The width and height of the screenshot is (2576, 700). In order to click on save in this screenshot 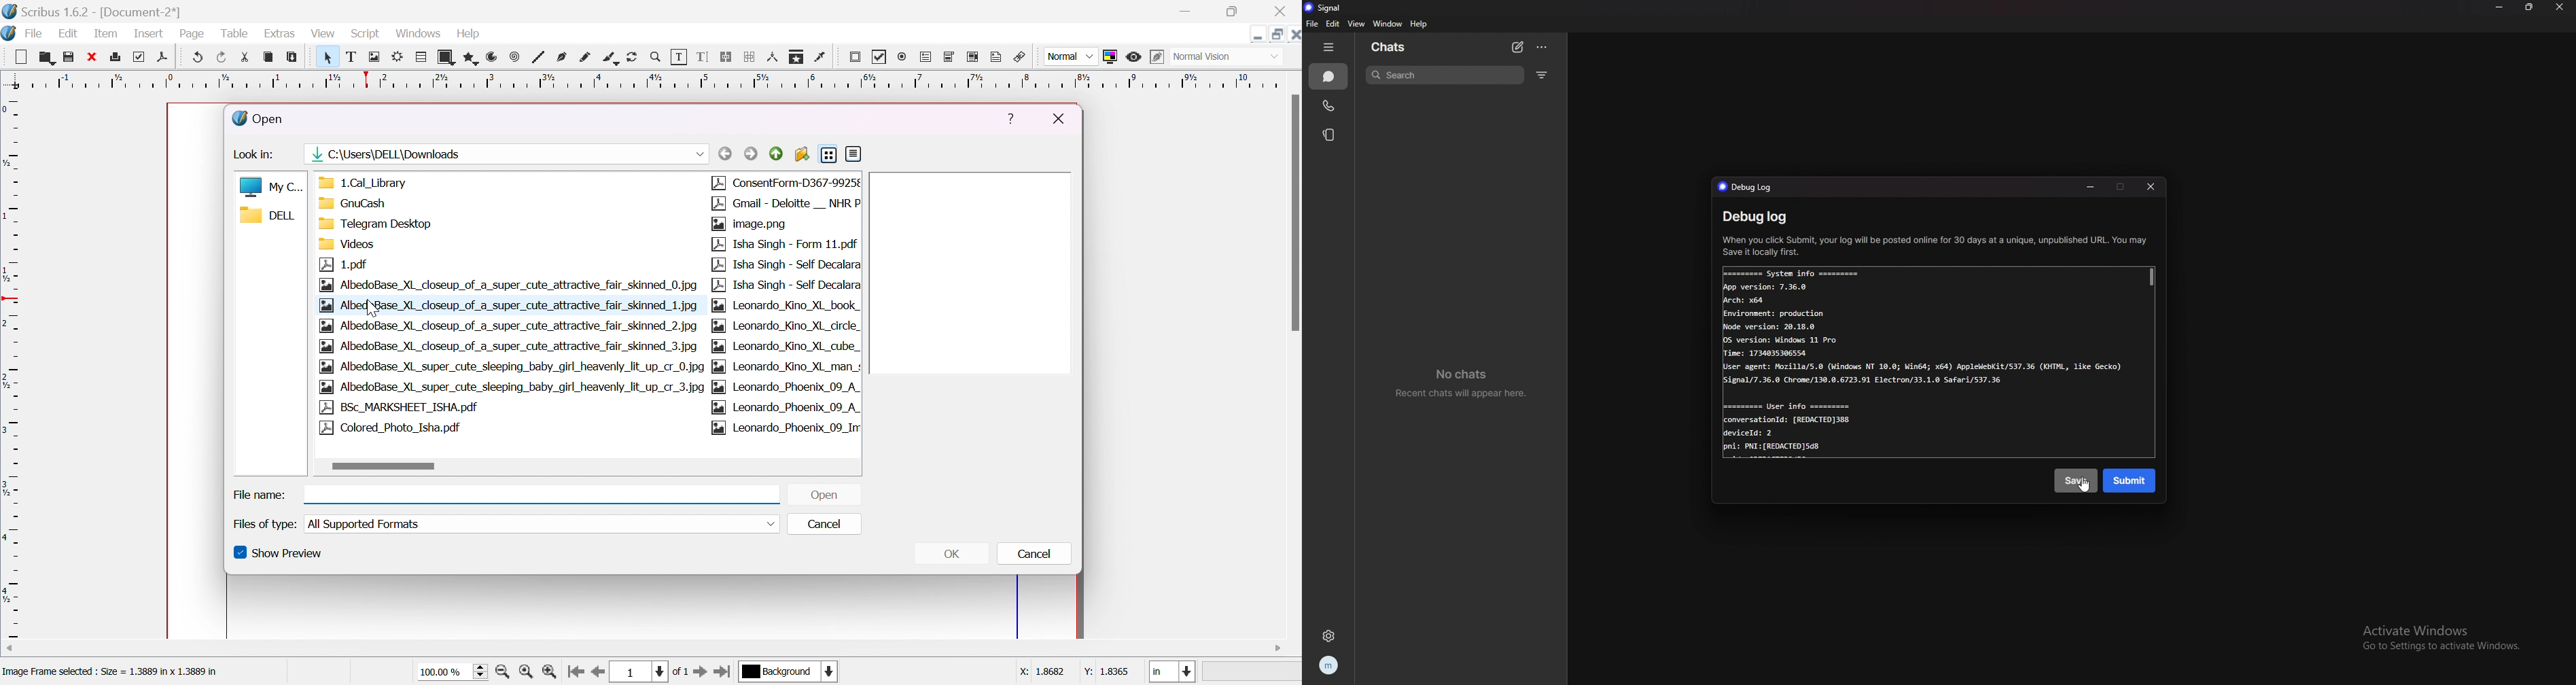, I will do `click(2074, 481)`.